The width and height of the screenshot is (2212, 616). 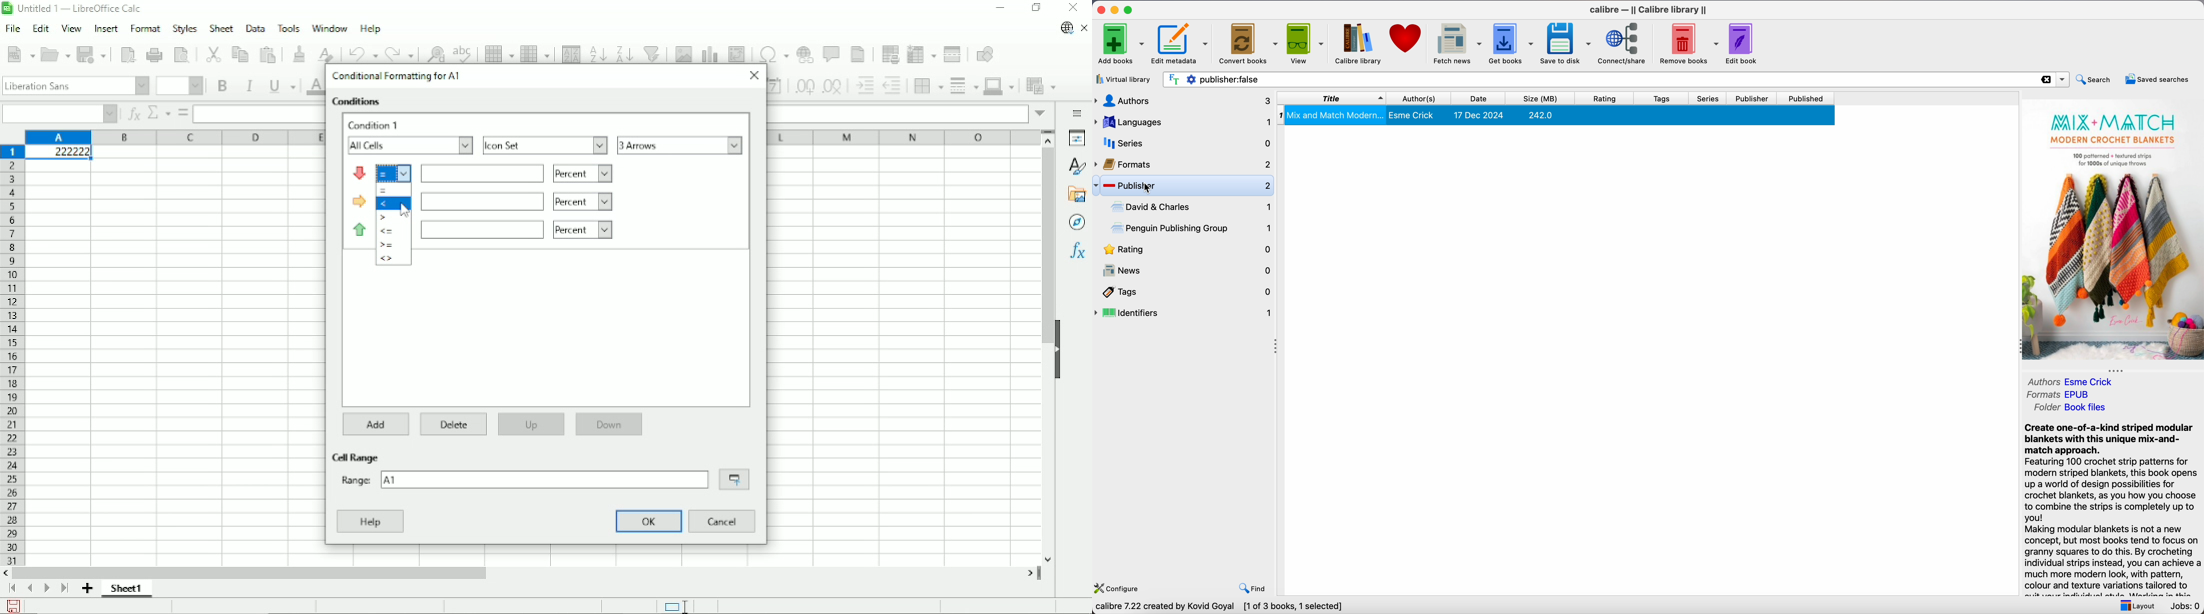 I want to click on Up, so click(x=530, y=424).